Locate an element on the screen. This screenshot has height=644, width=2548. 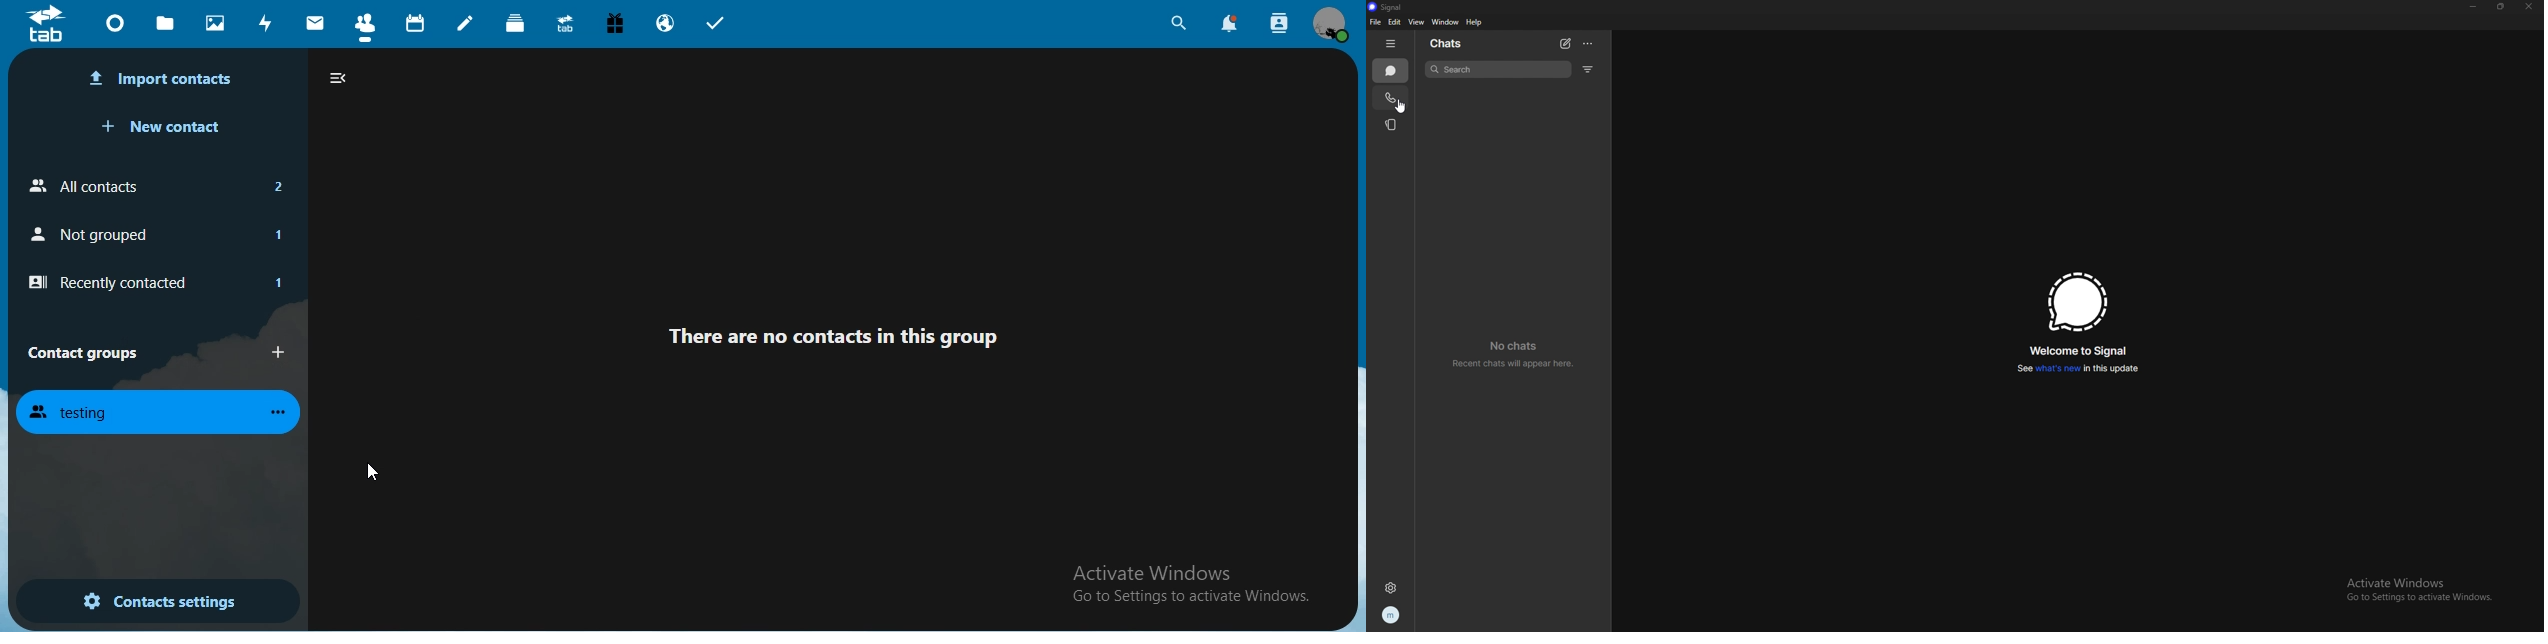
add is located at coordinates (282, 353).